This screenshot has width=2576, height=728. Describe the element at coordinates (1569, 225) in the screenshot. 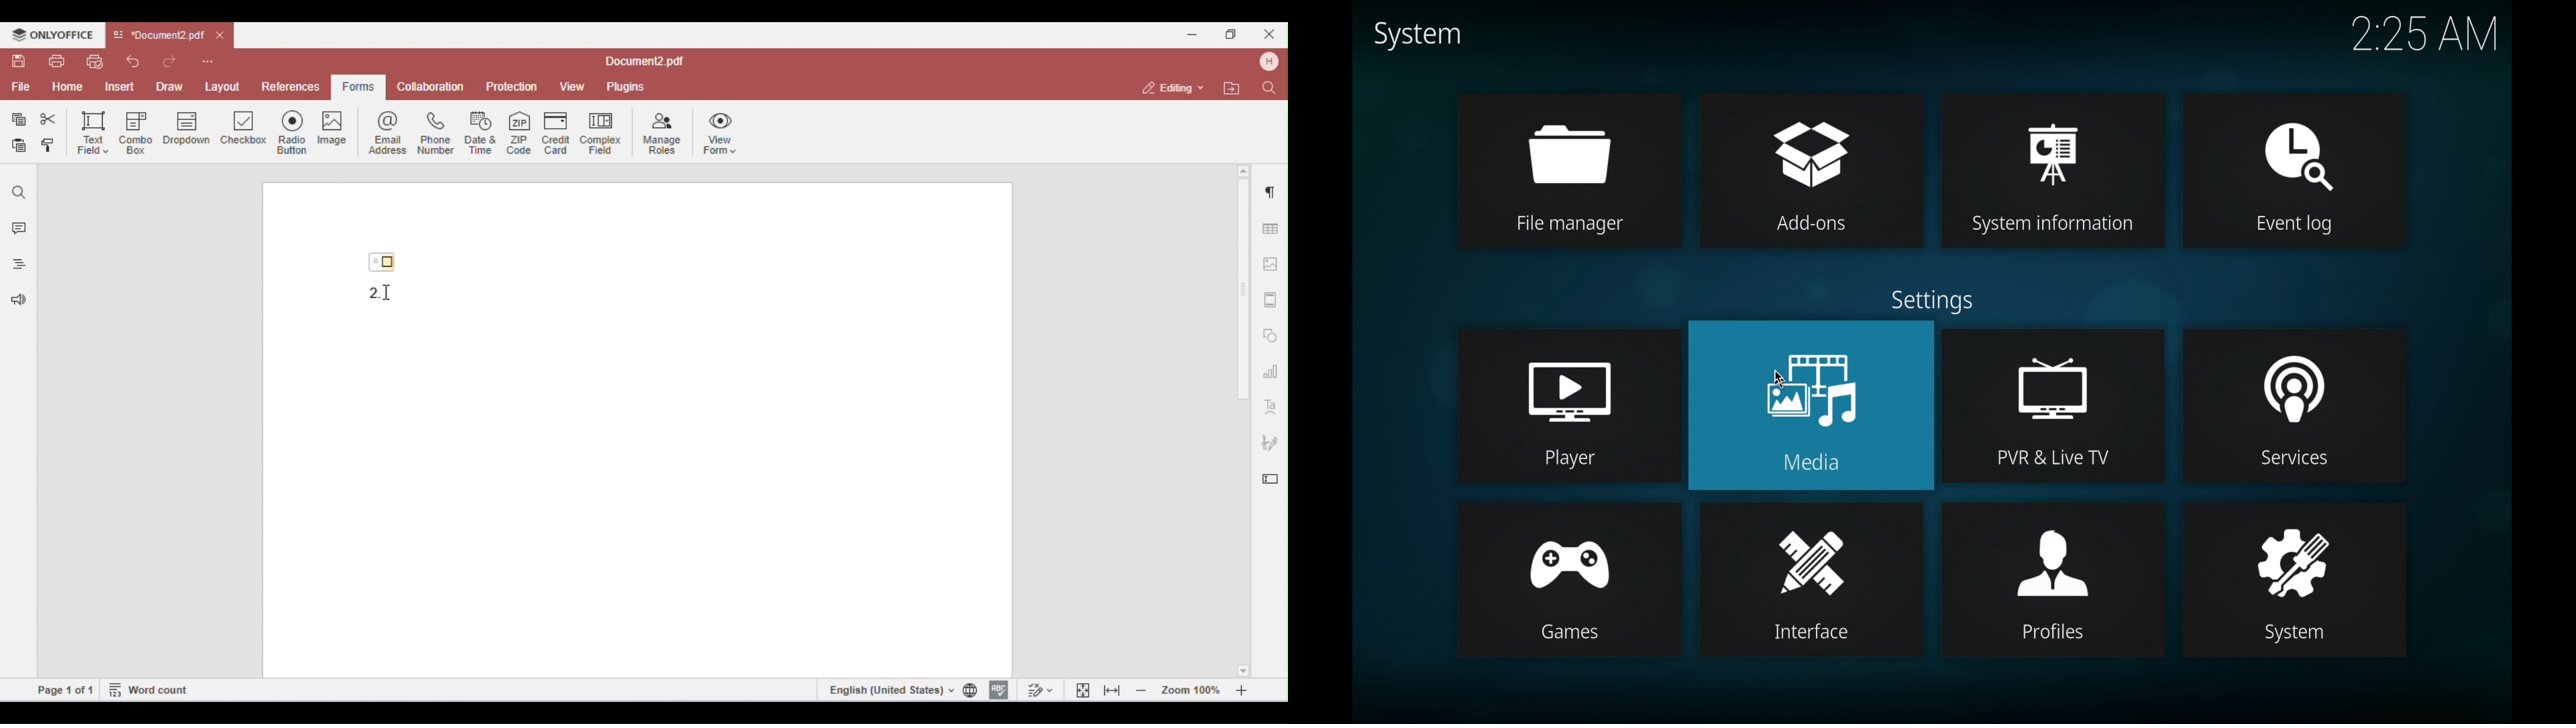

I see `File manager` at that location.